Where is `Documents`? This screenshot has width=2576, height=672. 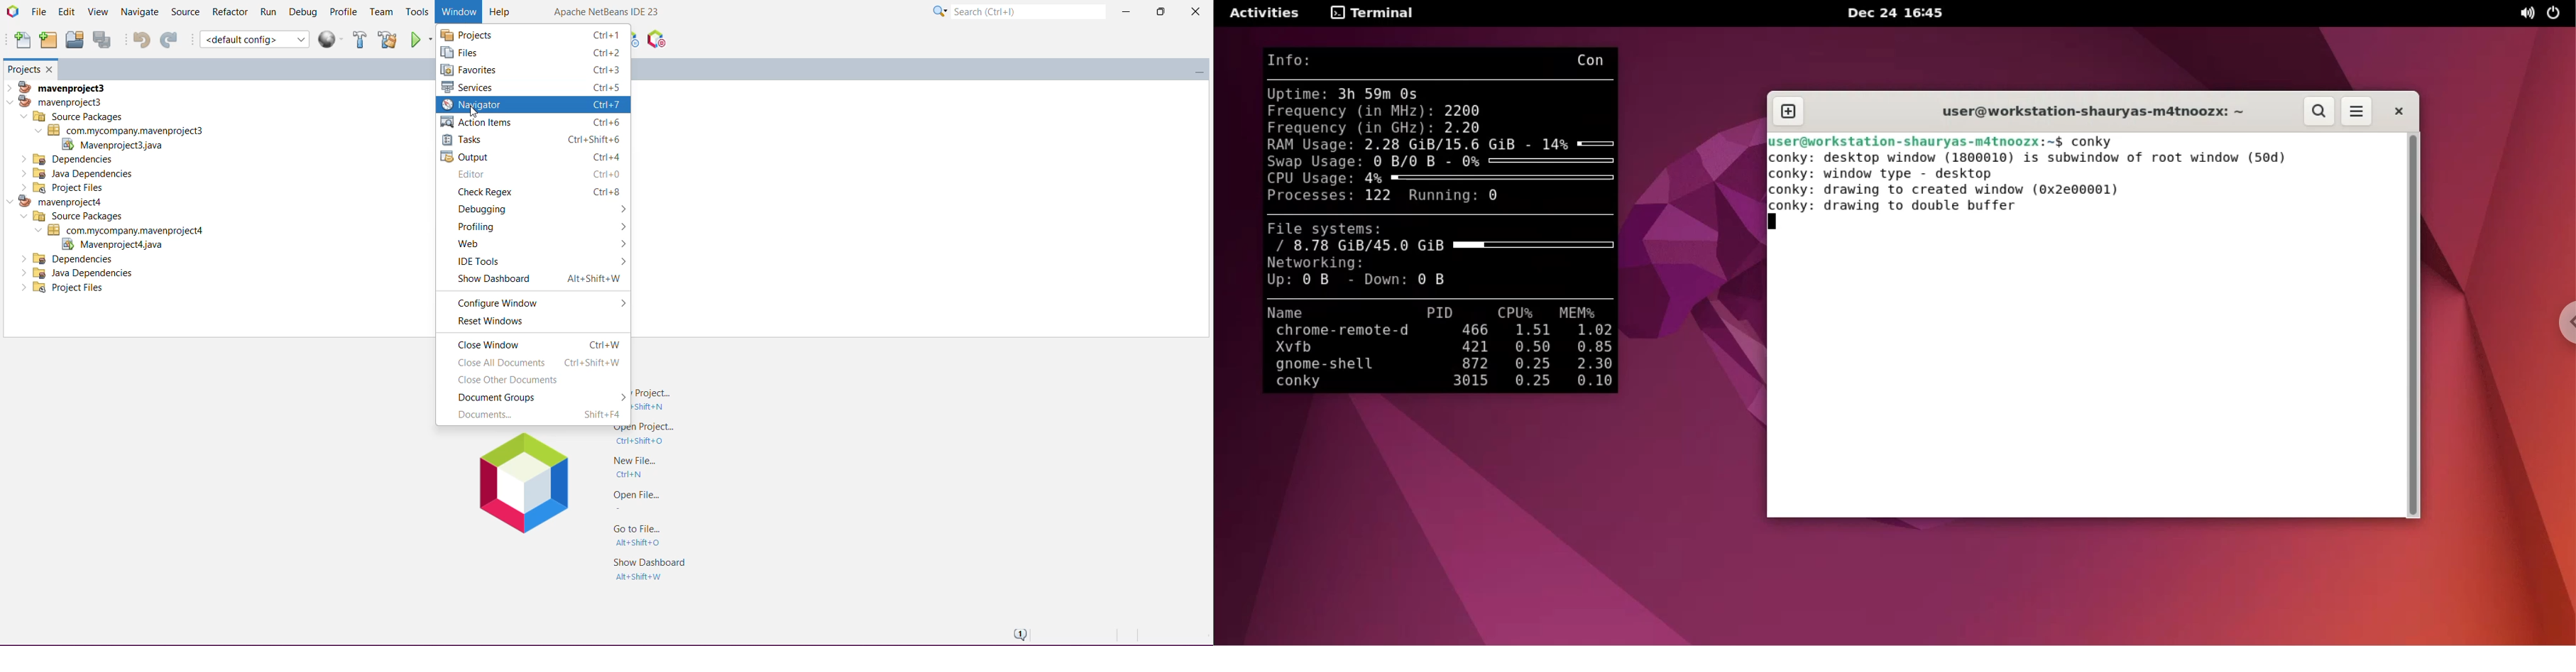
Documents is located at coordinates (530, 416).